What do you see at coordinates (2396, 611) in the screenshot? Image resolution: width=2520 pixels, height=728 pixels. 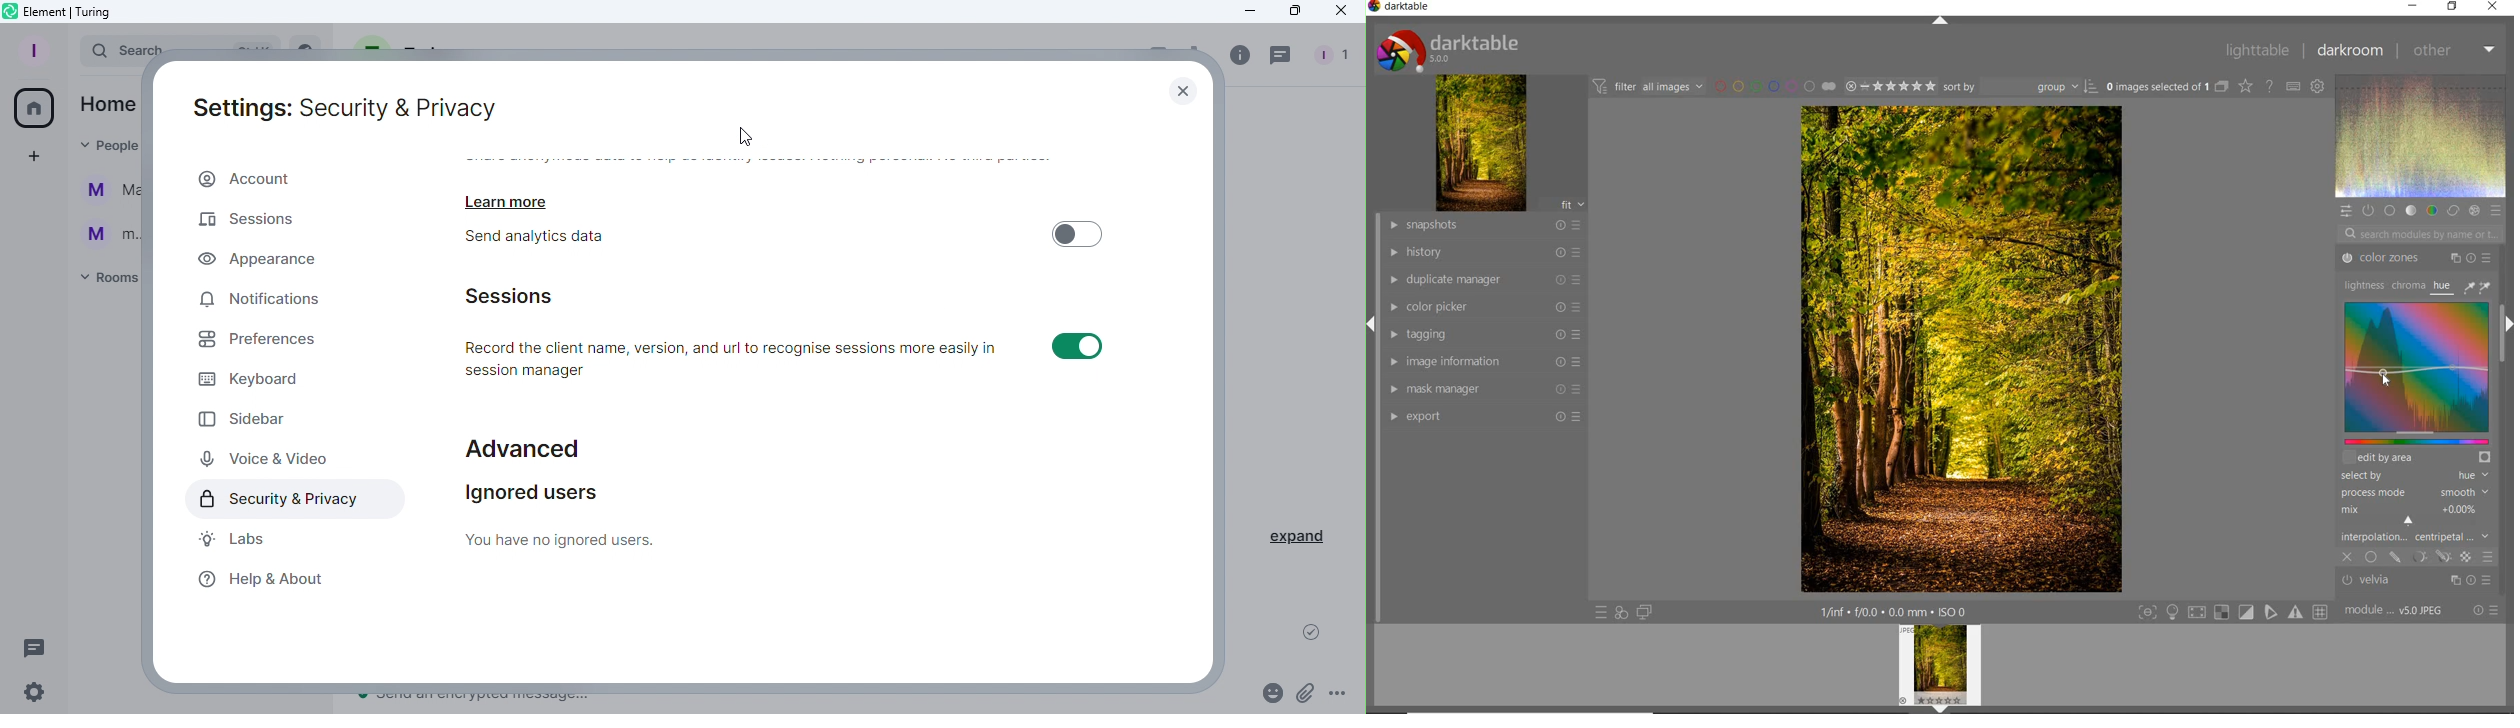 I see `MODULE ORDER` at bounding box center [2396, 611].